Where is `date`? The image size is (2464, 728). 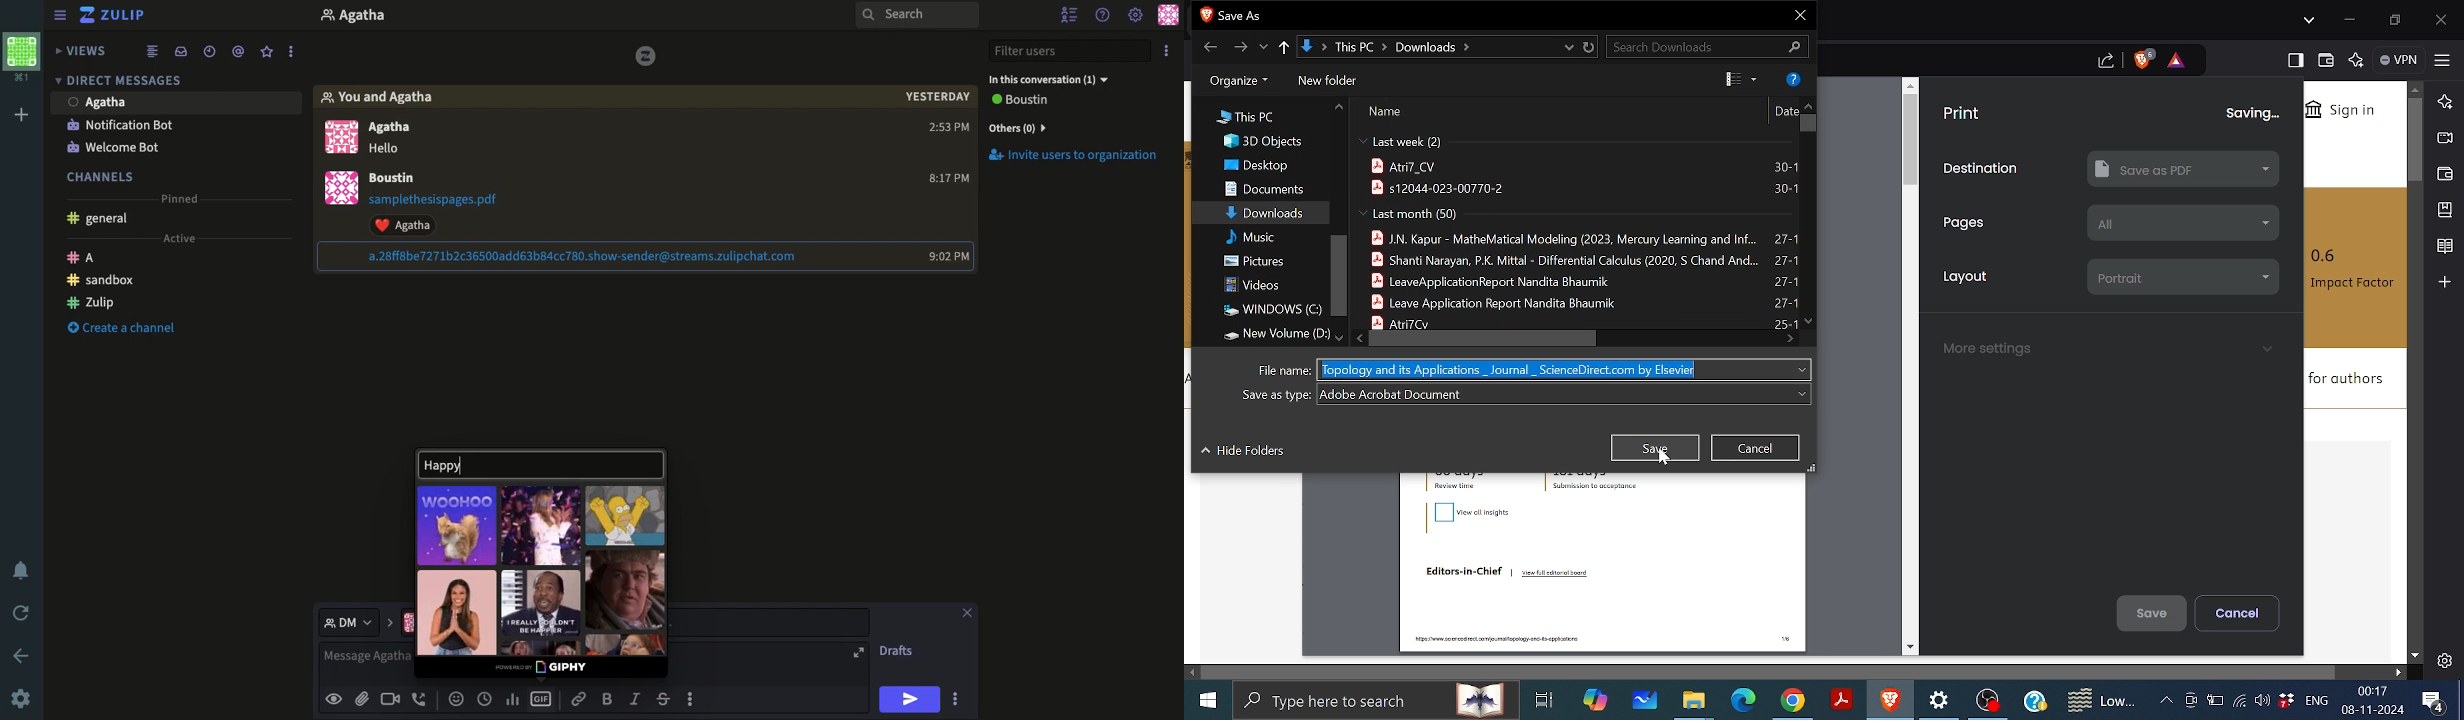
date is located at coordinates (1787, 111).